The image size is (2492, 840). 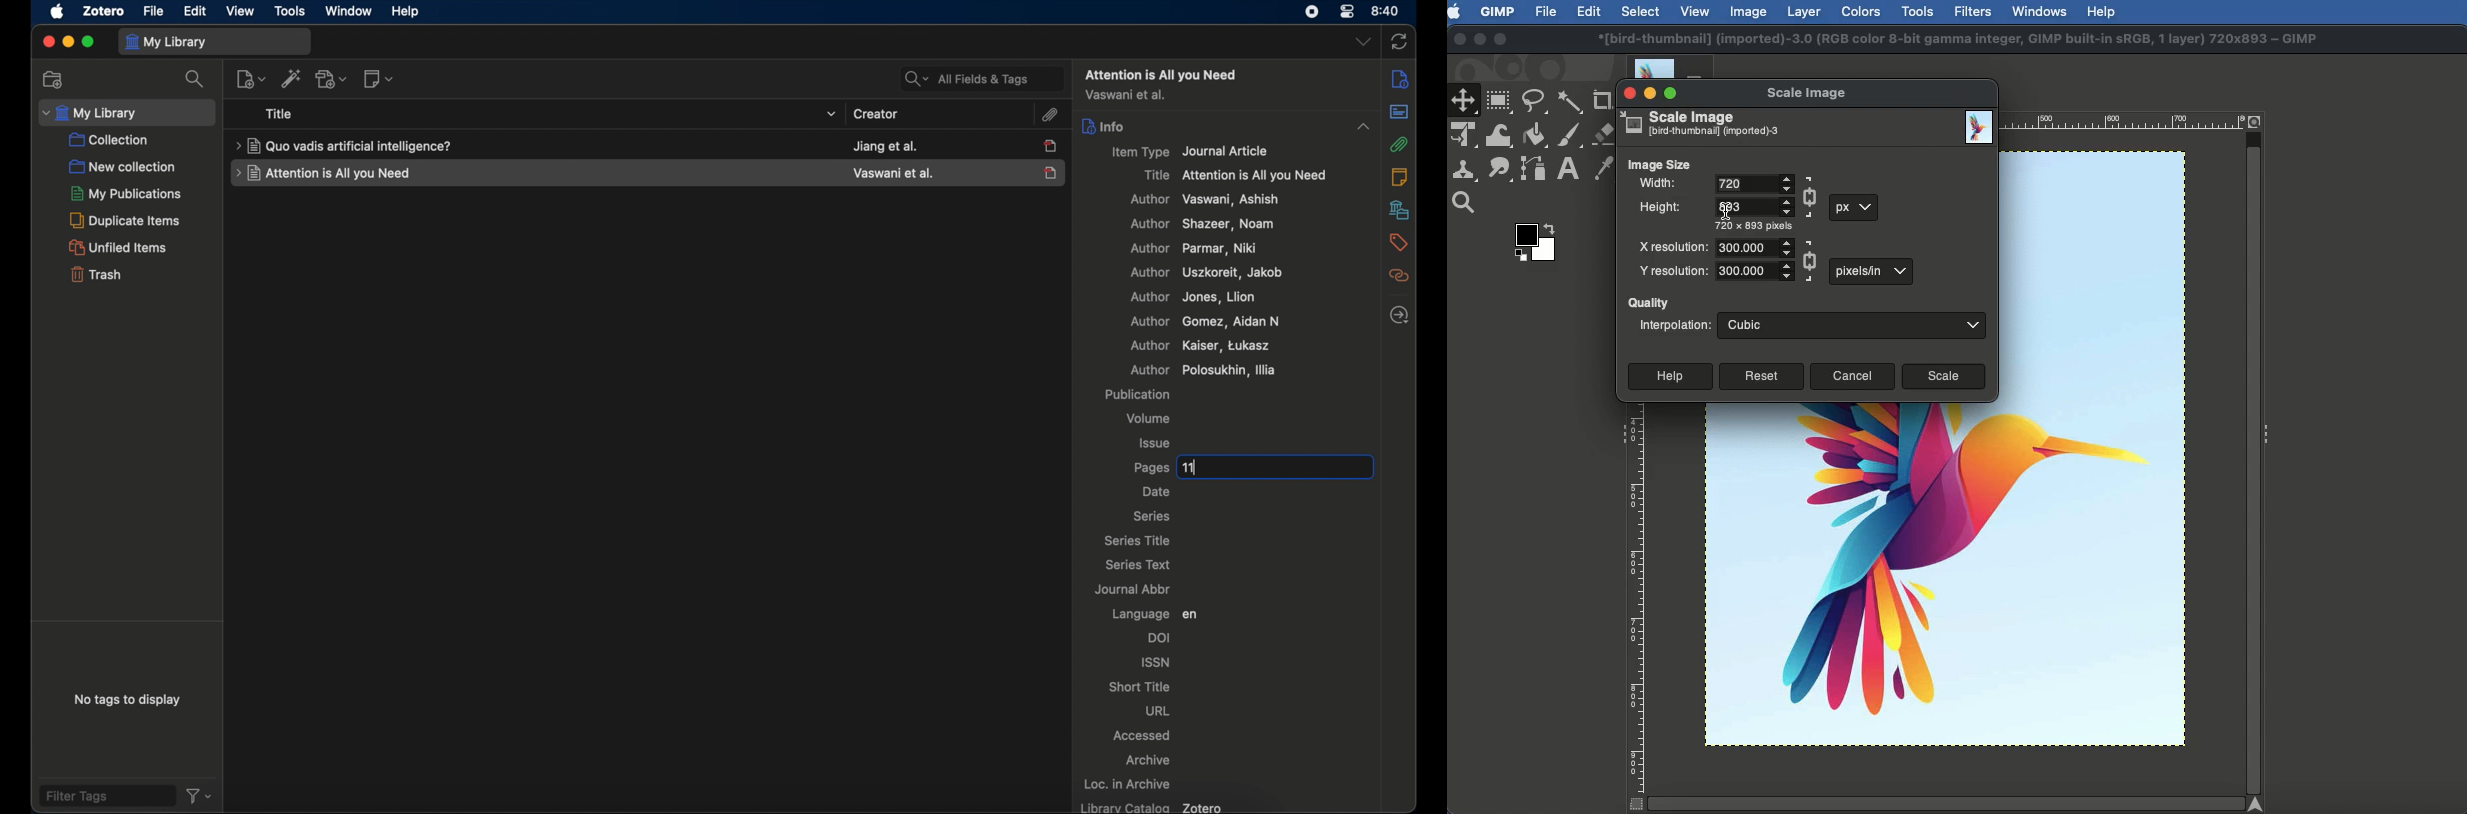 What do you see at coordinates (1499, 101) in the screenshot?
I see `Rectangular selector` at bounding box center [1499, 101].